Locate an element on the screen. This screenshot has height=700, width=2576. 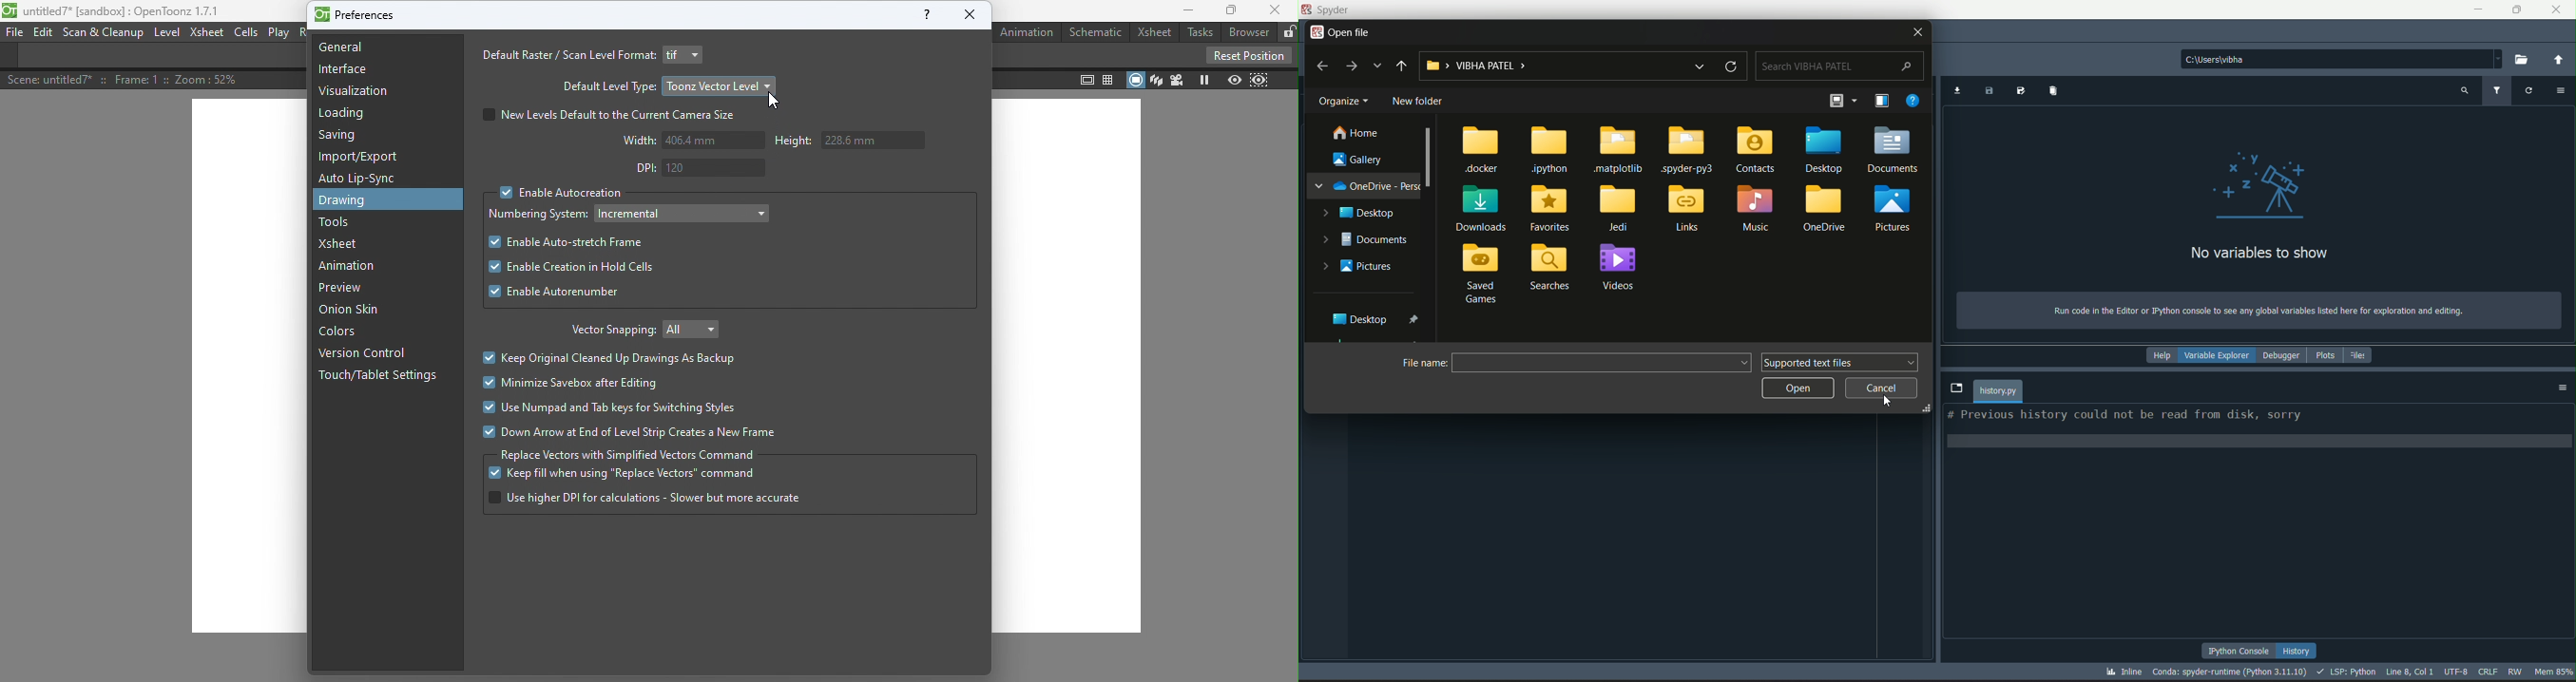
.jpython is located at coordinates (1550, 150).